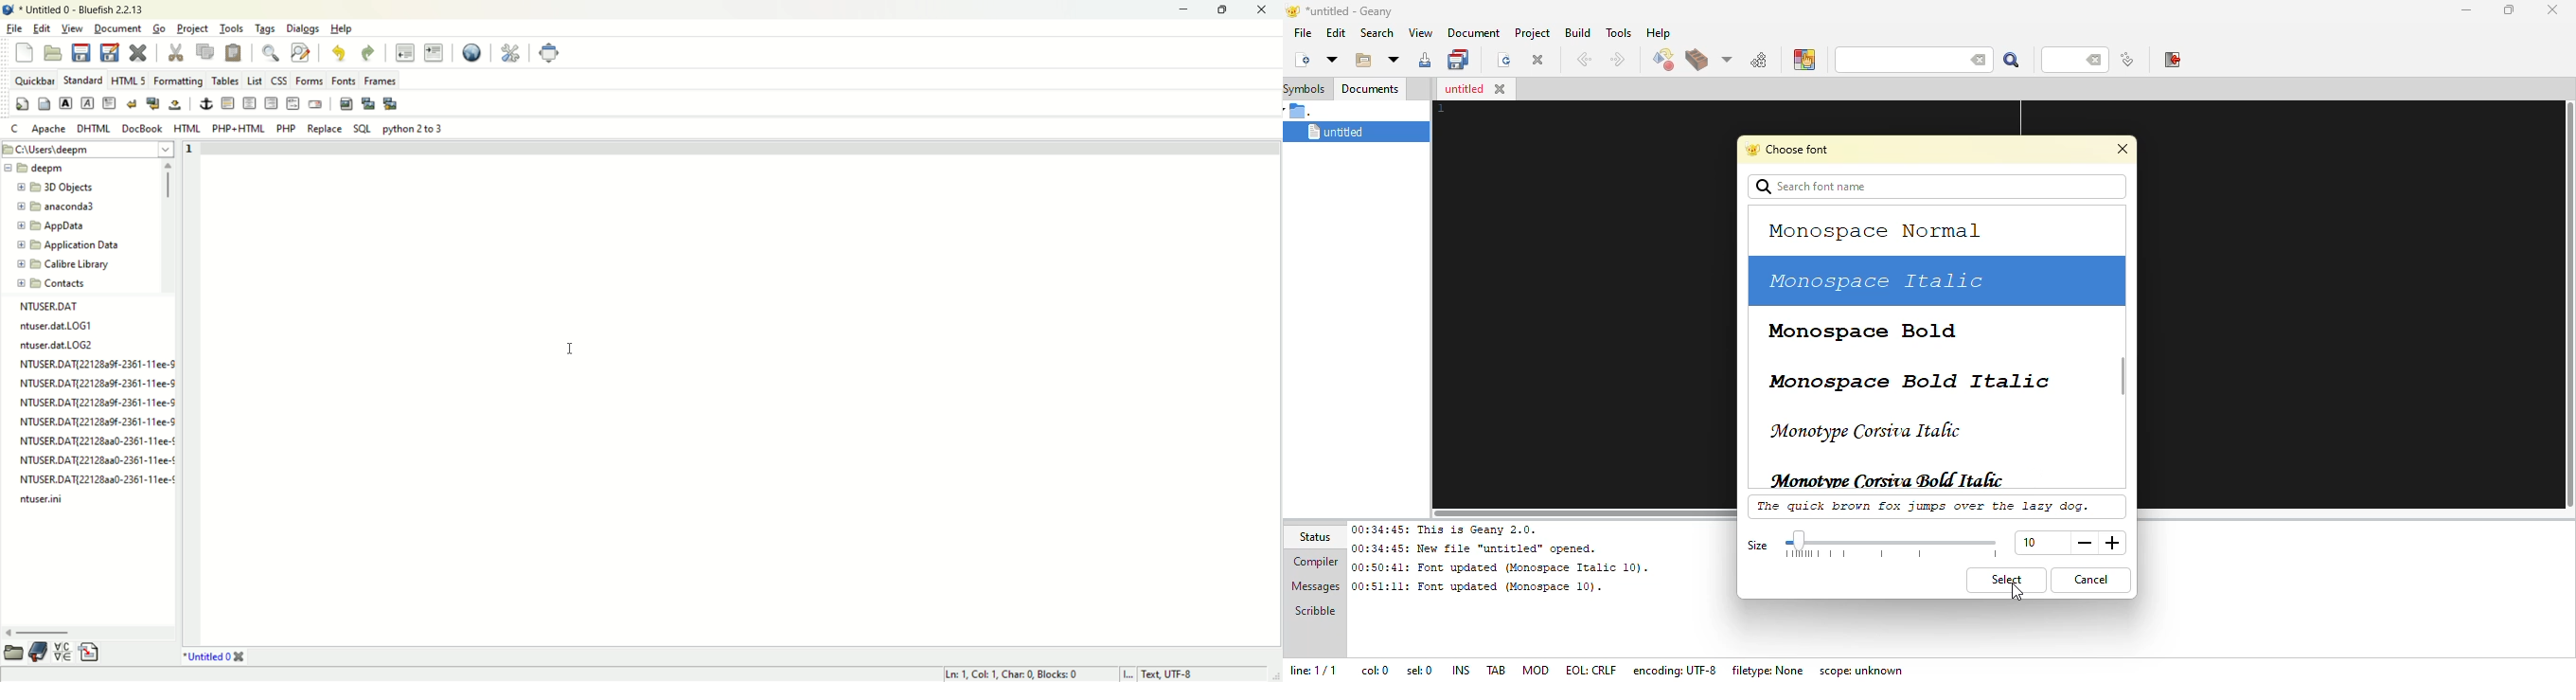 The height and width of the screenshot is (700, 2576). Describe the element at coordinates (91, 477) in the screenshot. I see `NTUSER.DAT{22128aa0-2361-11ee-¢` at that location.